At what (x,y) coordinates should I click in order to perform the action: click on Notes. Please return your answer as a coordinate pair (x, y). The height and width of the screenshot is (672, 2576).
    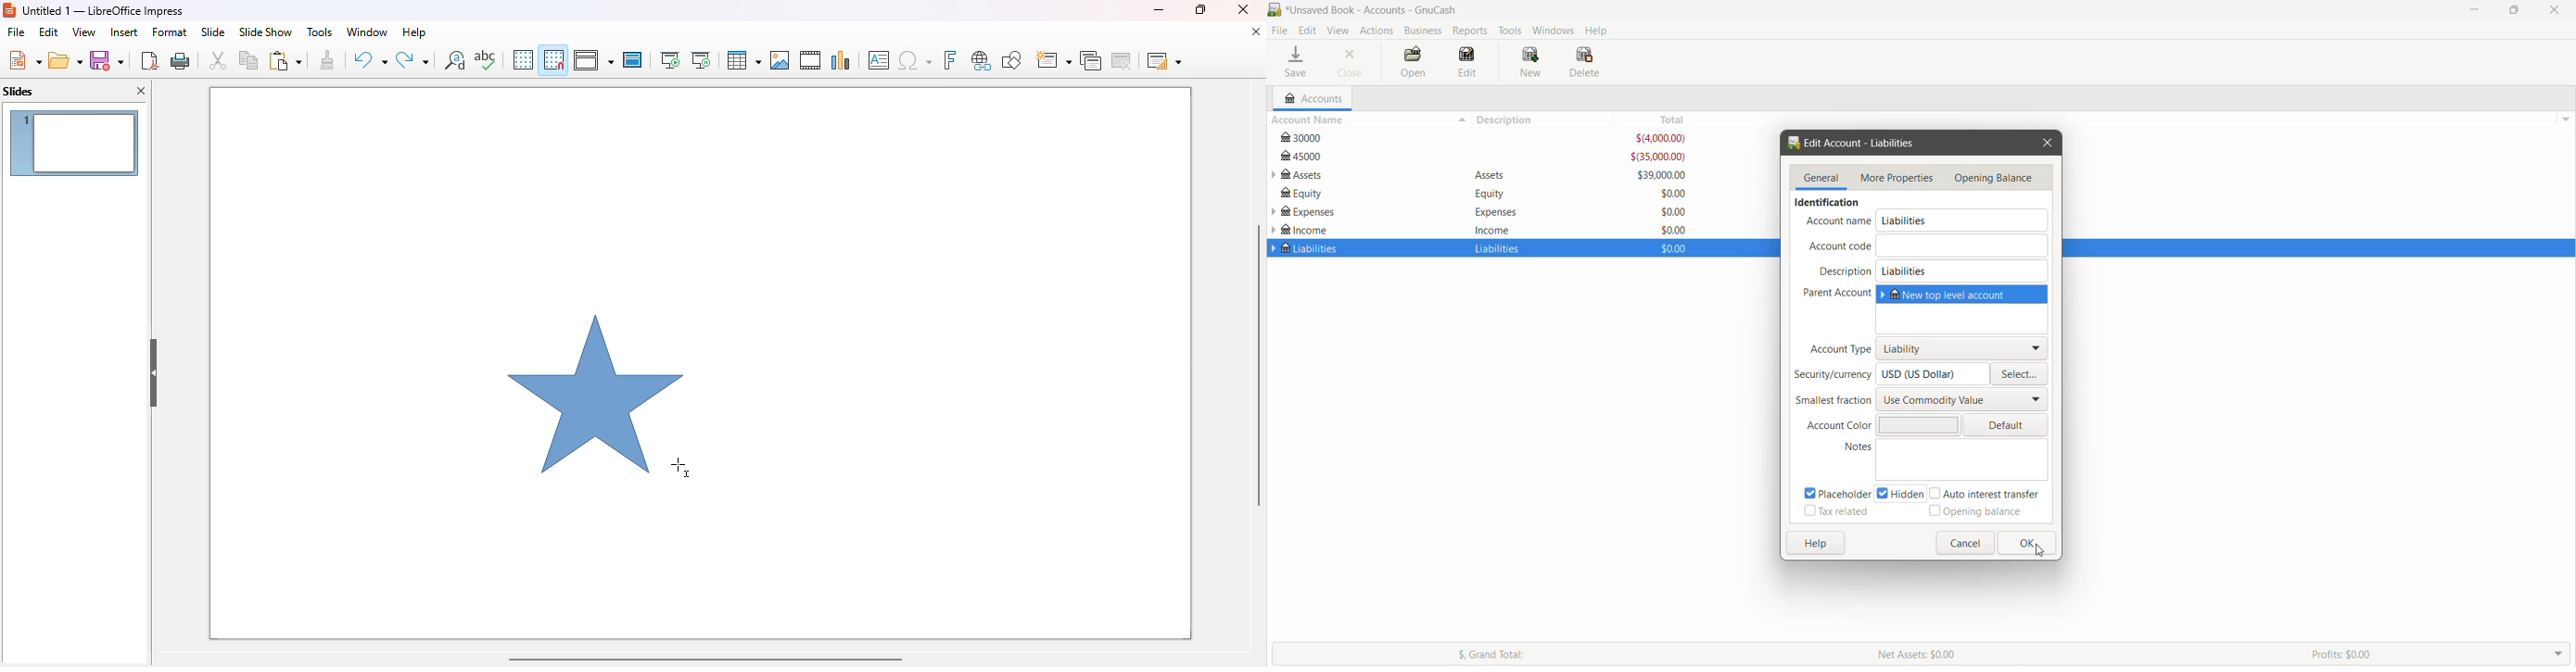
    Looking at the image, I should click on (1848, 447).